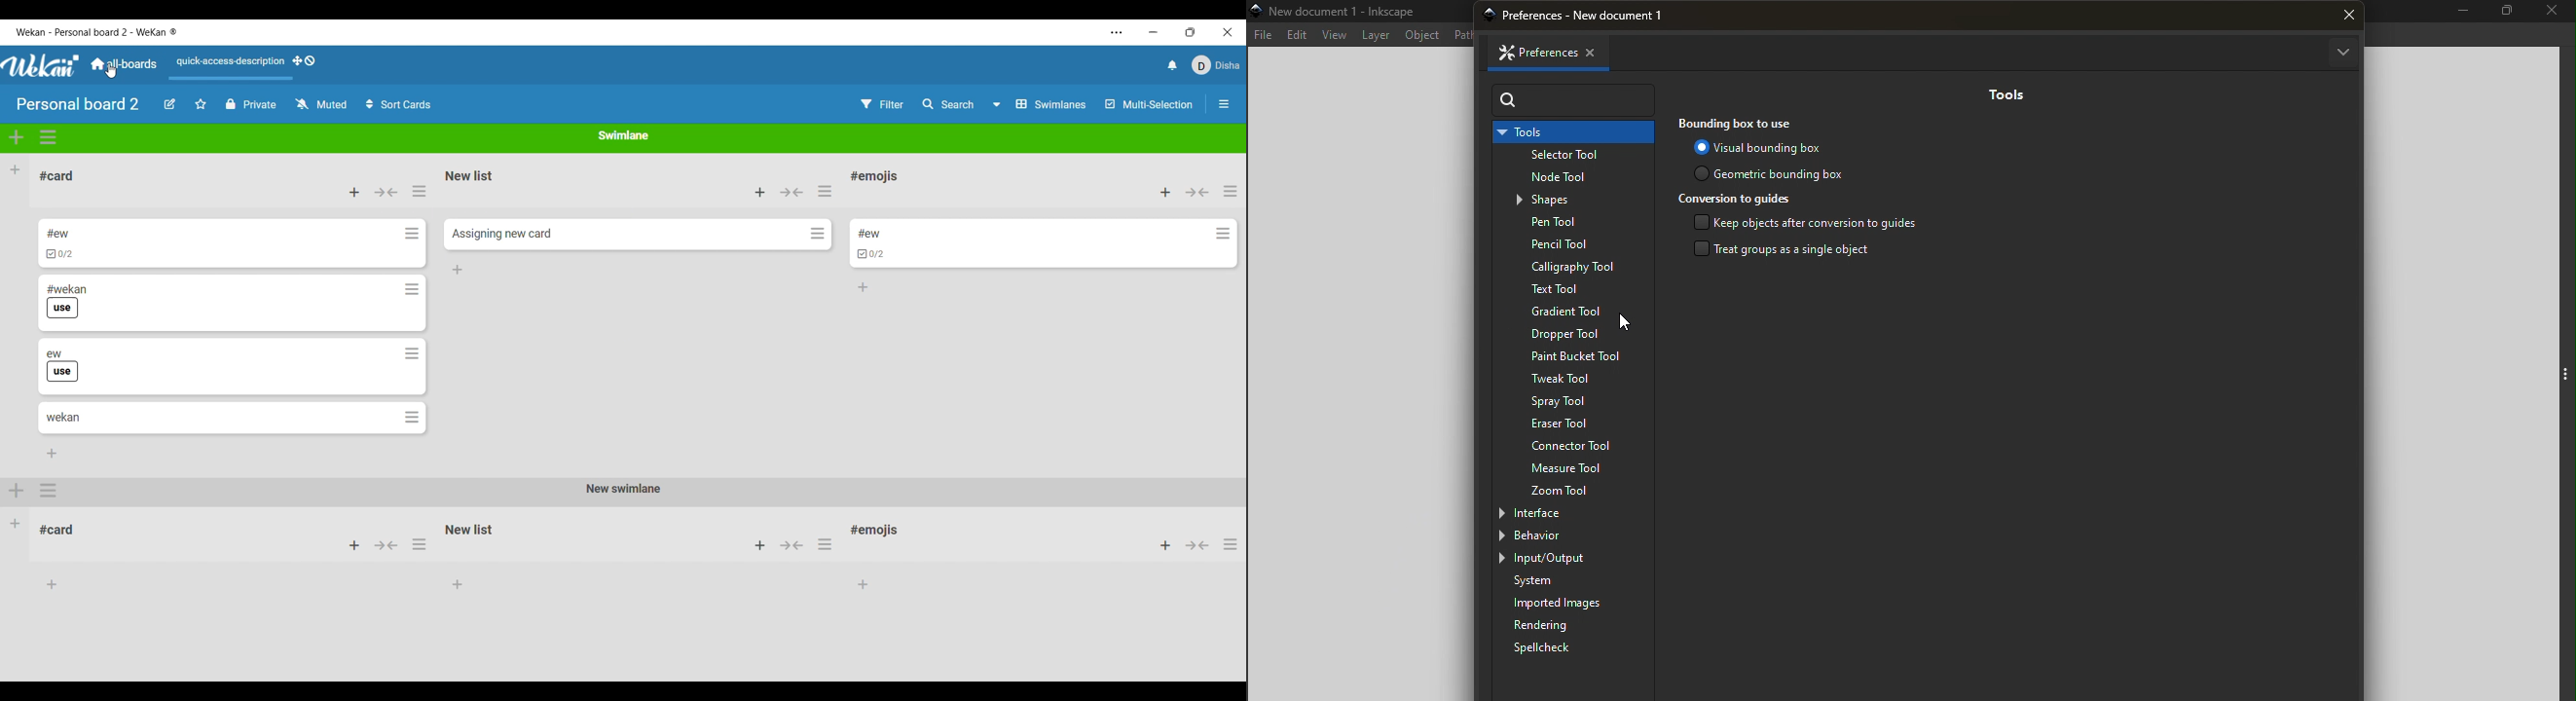  I want to click on close, so click(2349, 16).